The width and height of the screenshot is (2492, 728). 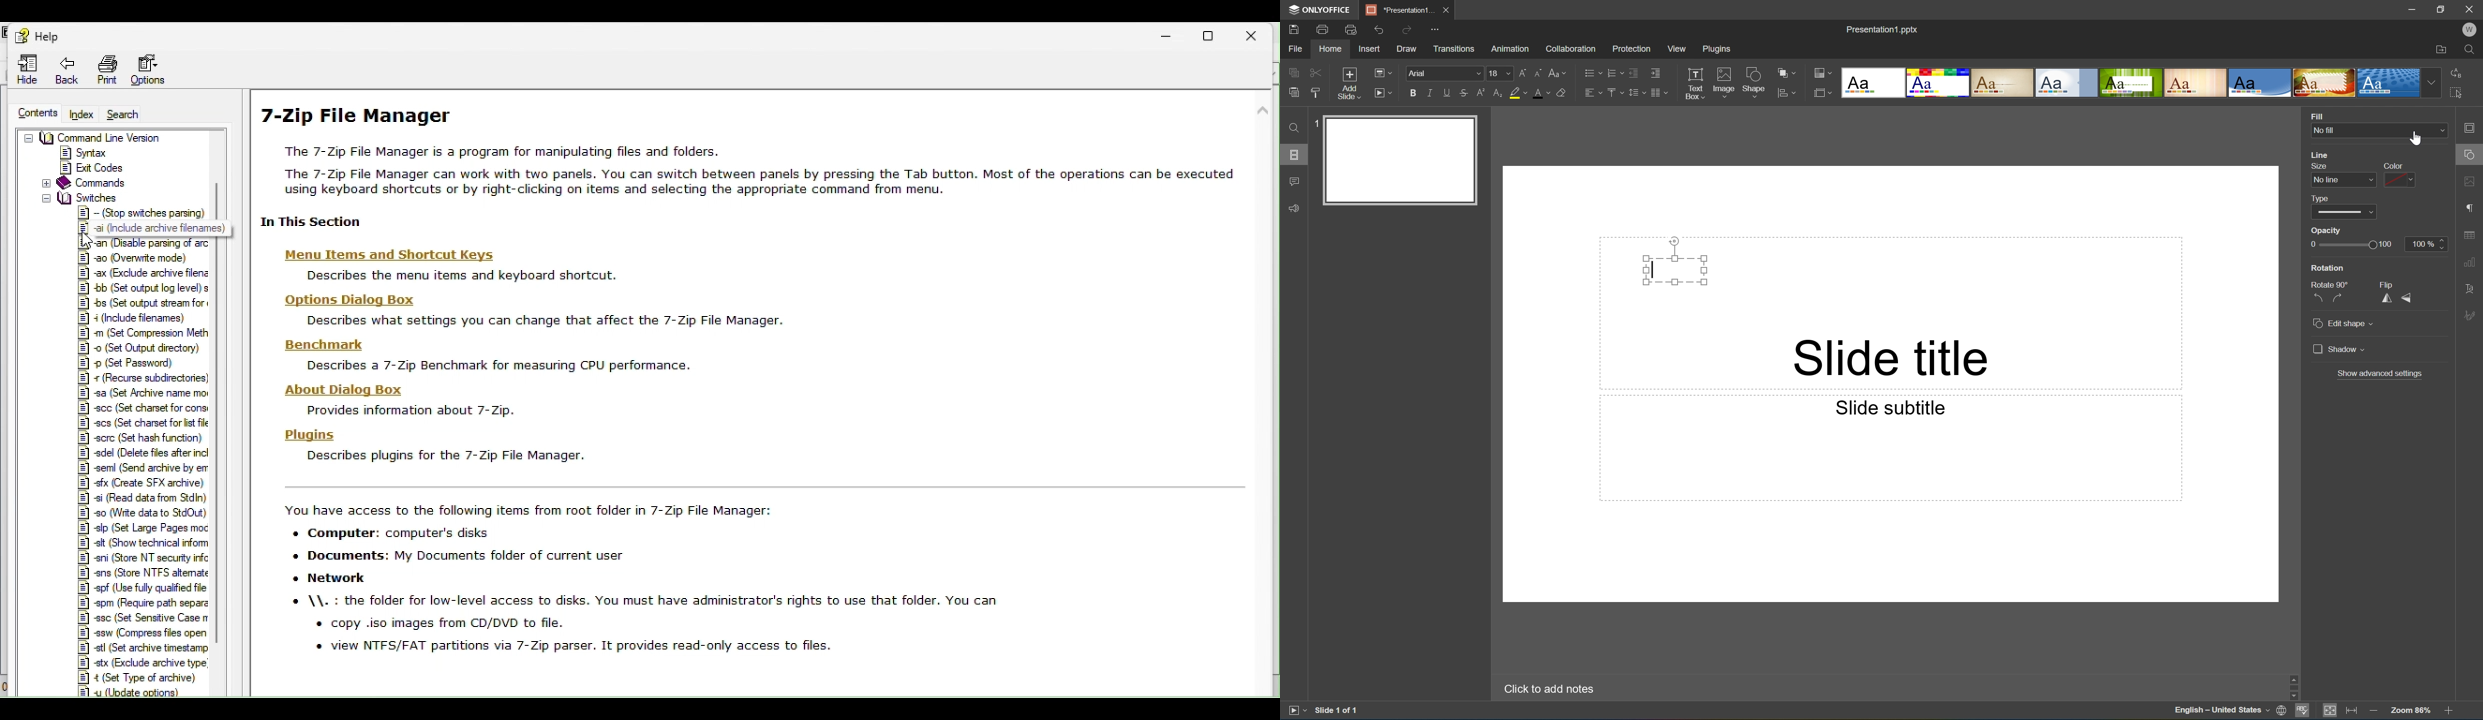 I want to click on Slide, so click(x=1402, y=160).